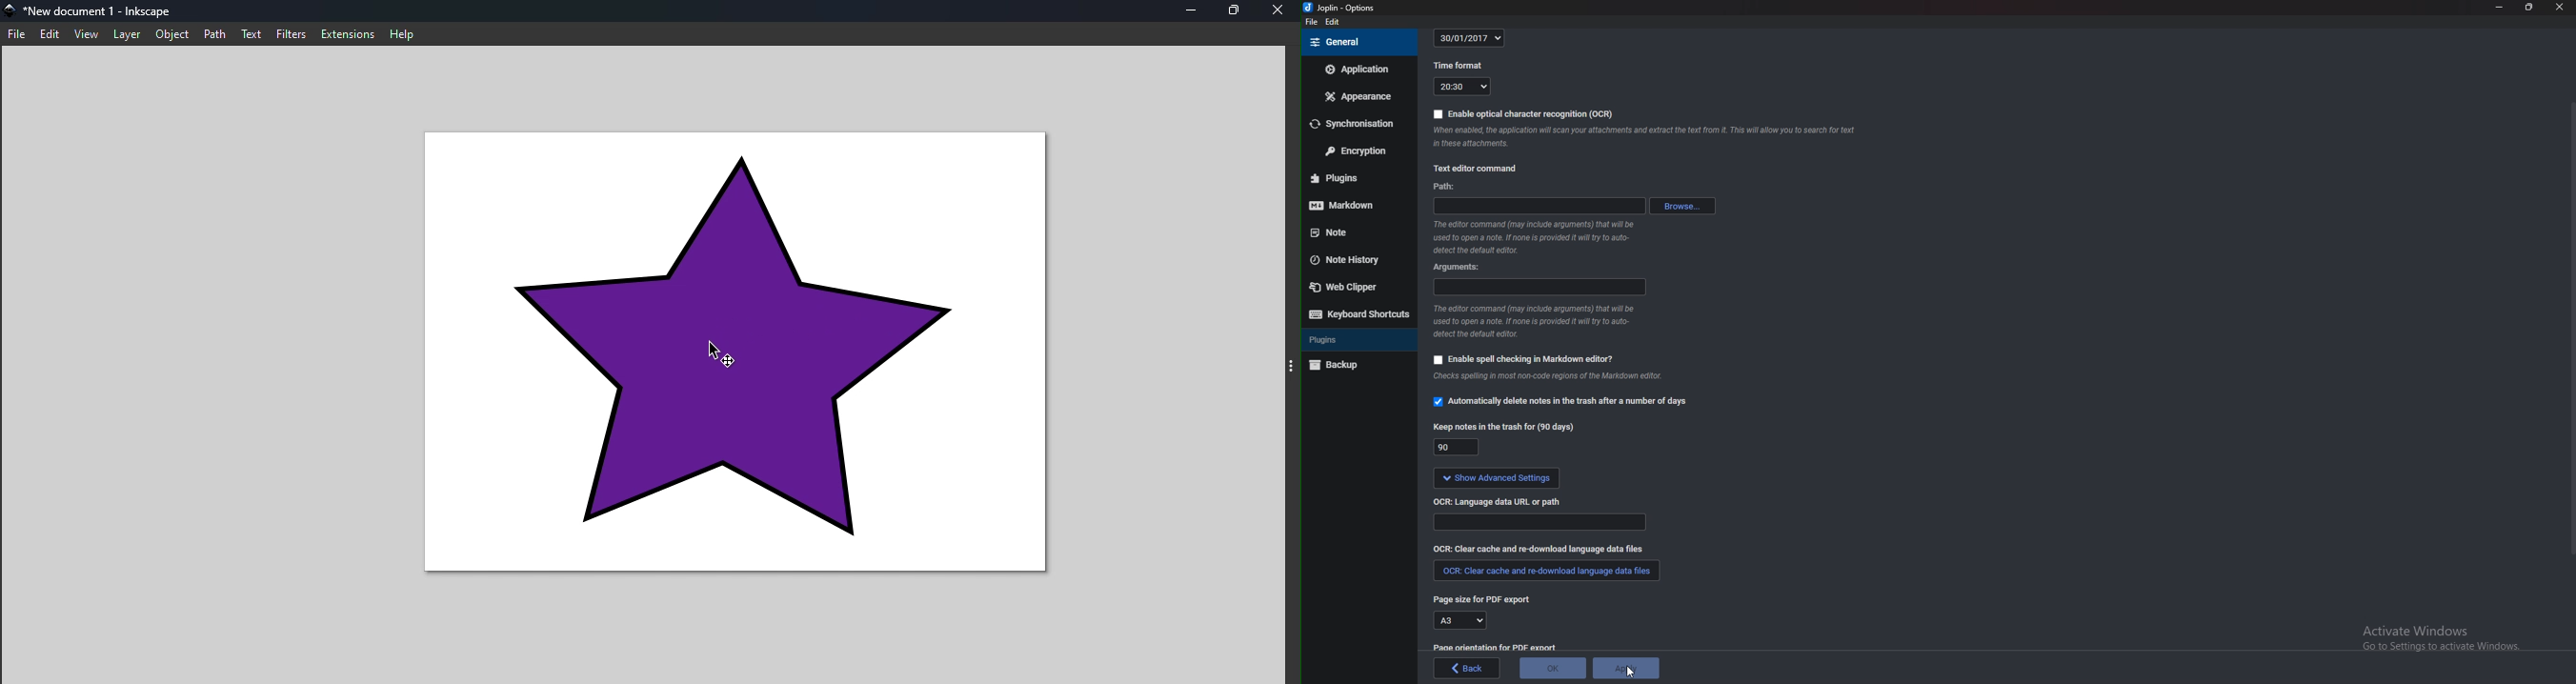 The height and width of the screenshot is (700, 2576). I want to click on Note history, so click(1352, 261).